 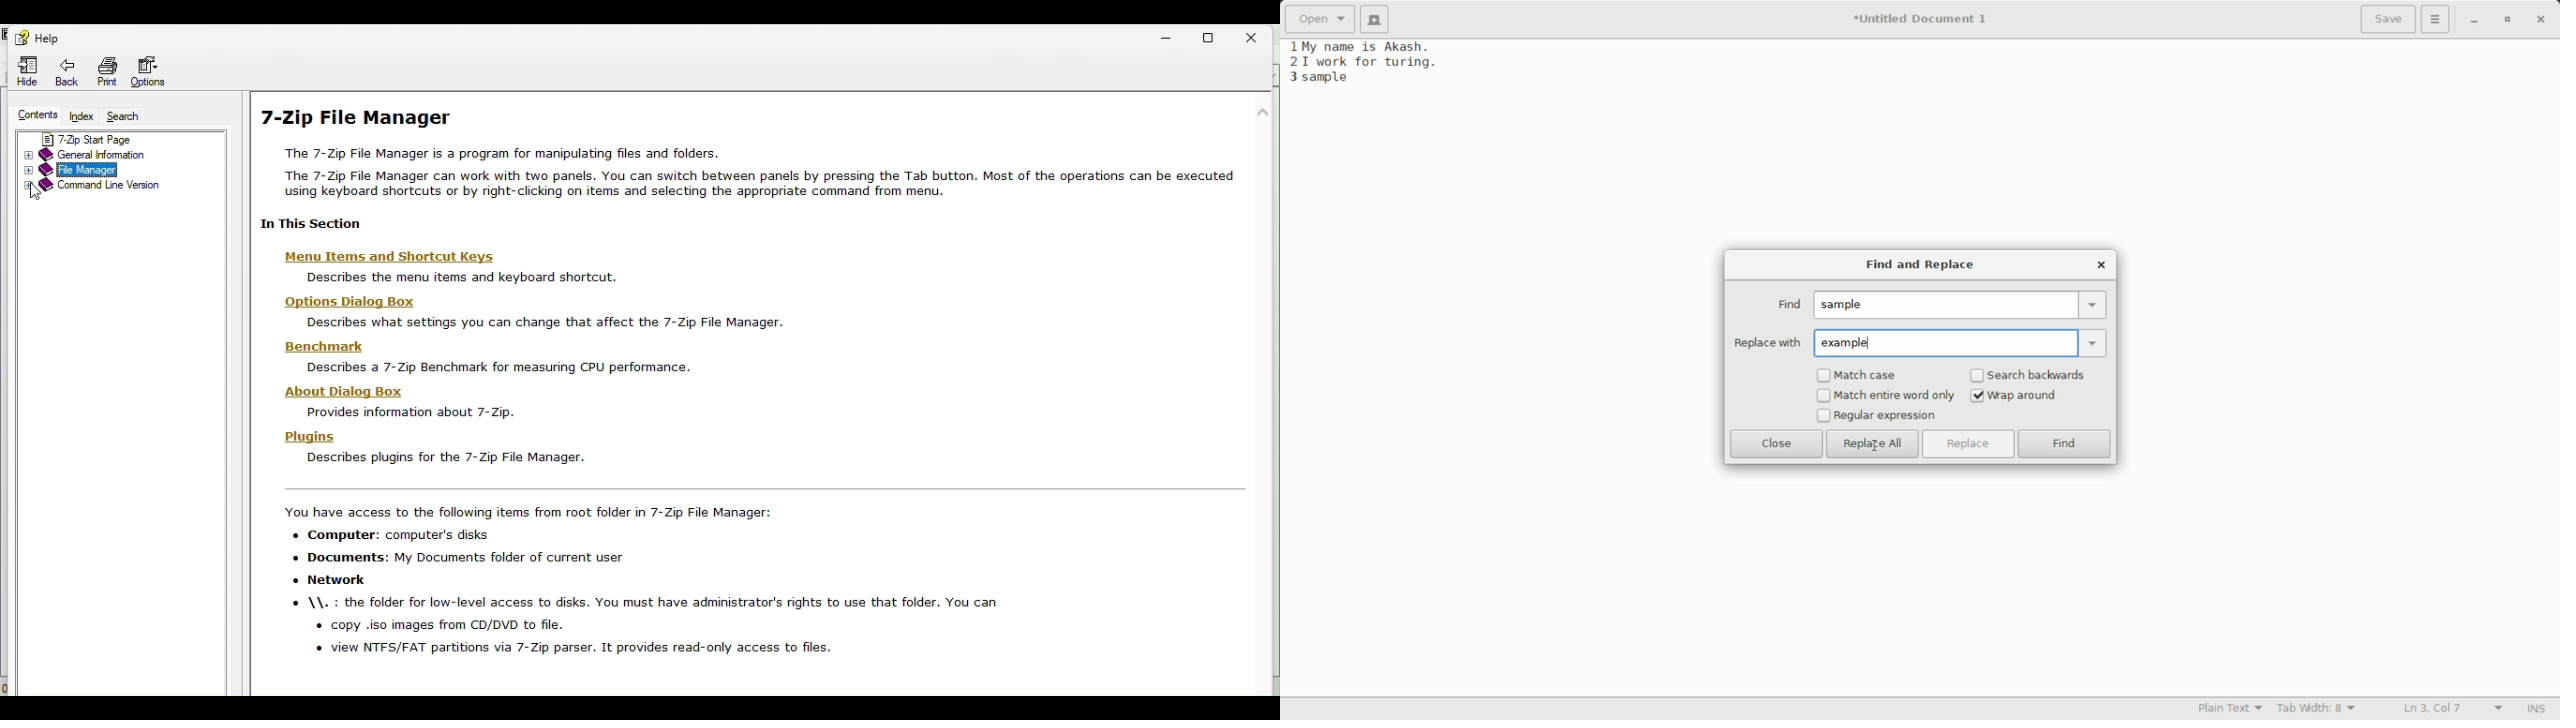 I want to click on Print, so click(x=108, y=73).